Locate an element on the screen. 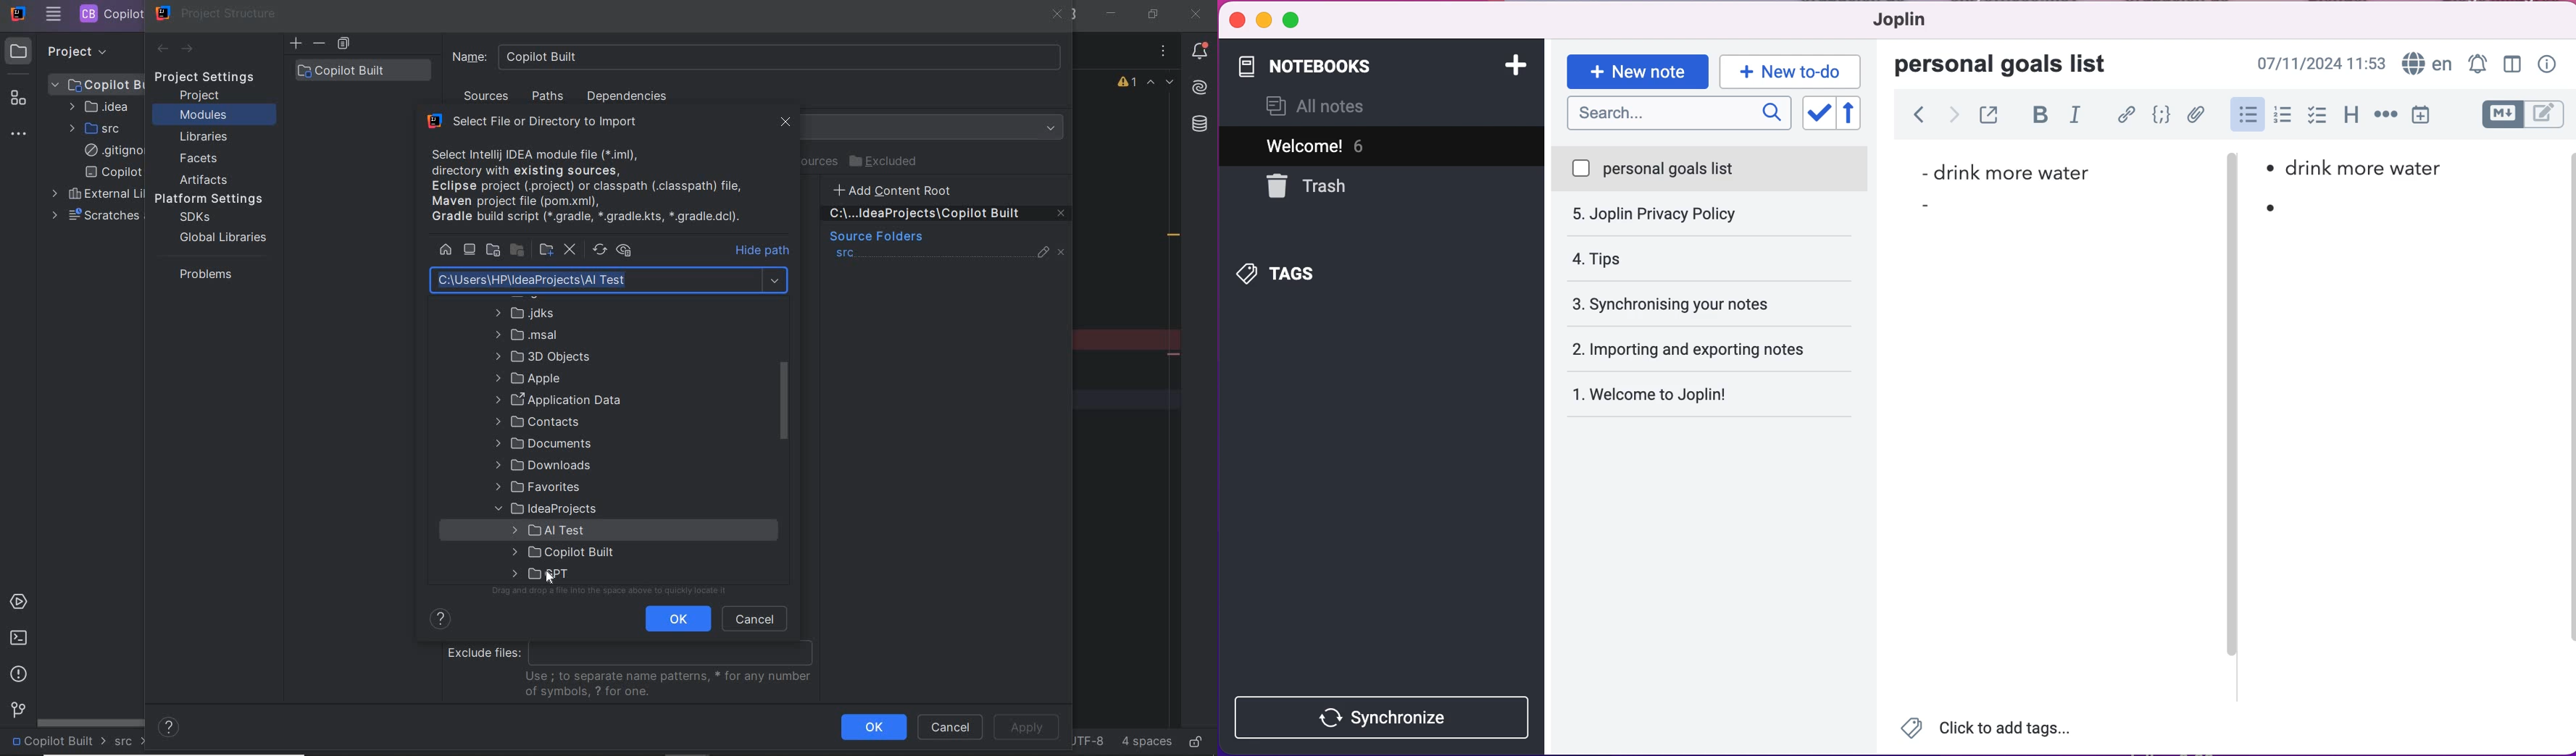 This screenshot has width=2576, height=756. all notes is located at coordinates (1324, 108).